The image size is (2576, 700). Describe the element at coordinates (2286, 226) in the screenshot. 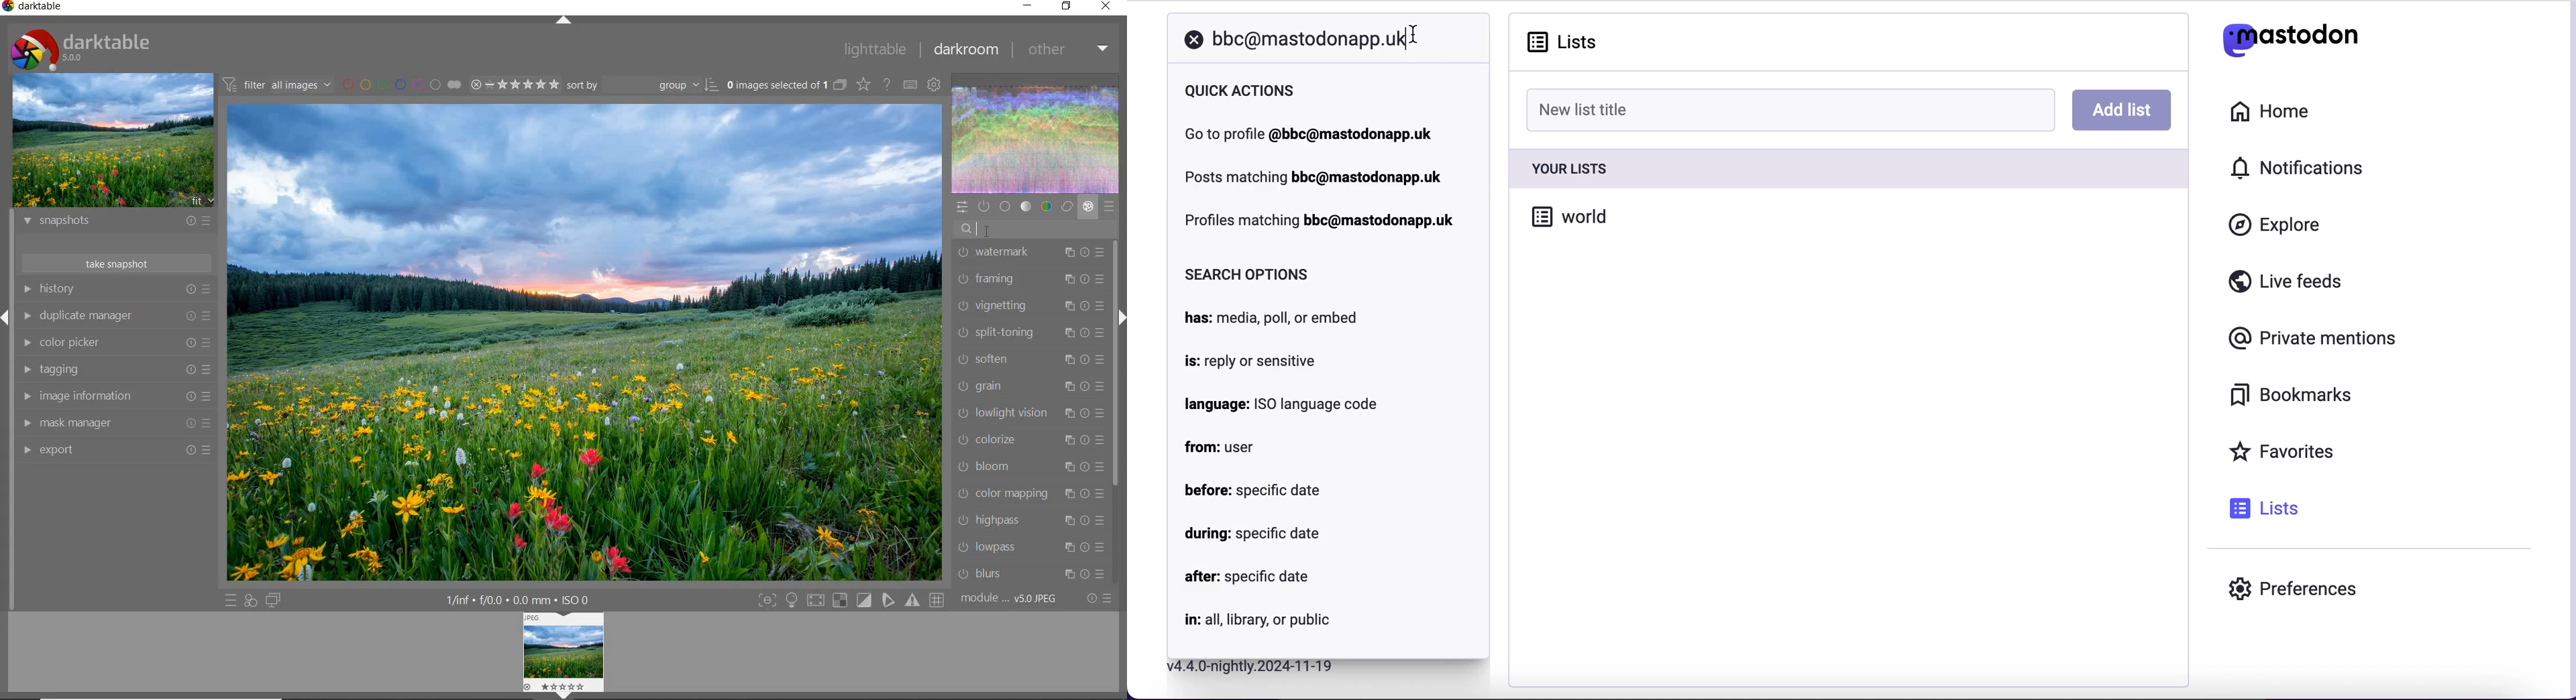

I see `explore` at that location.